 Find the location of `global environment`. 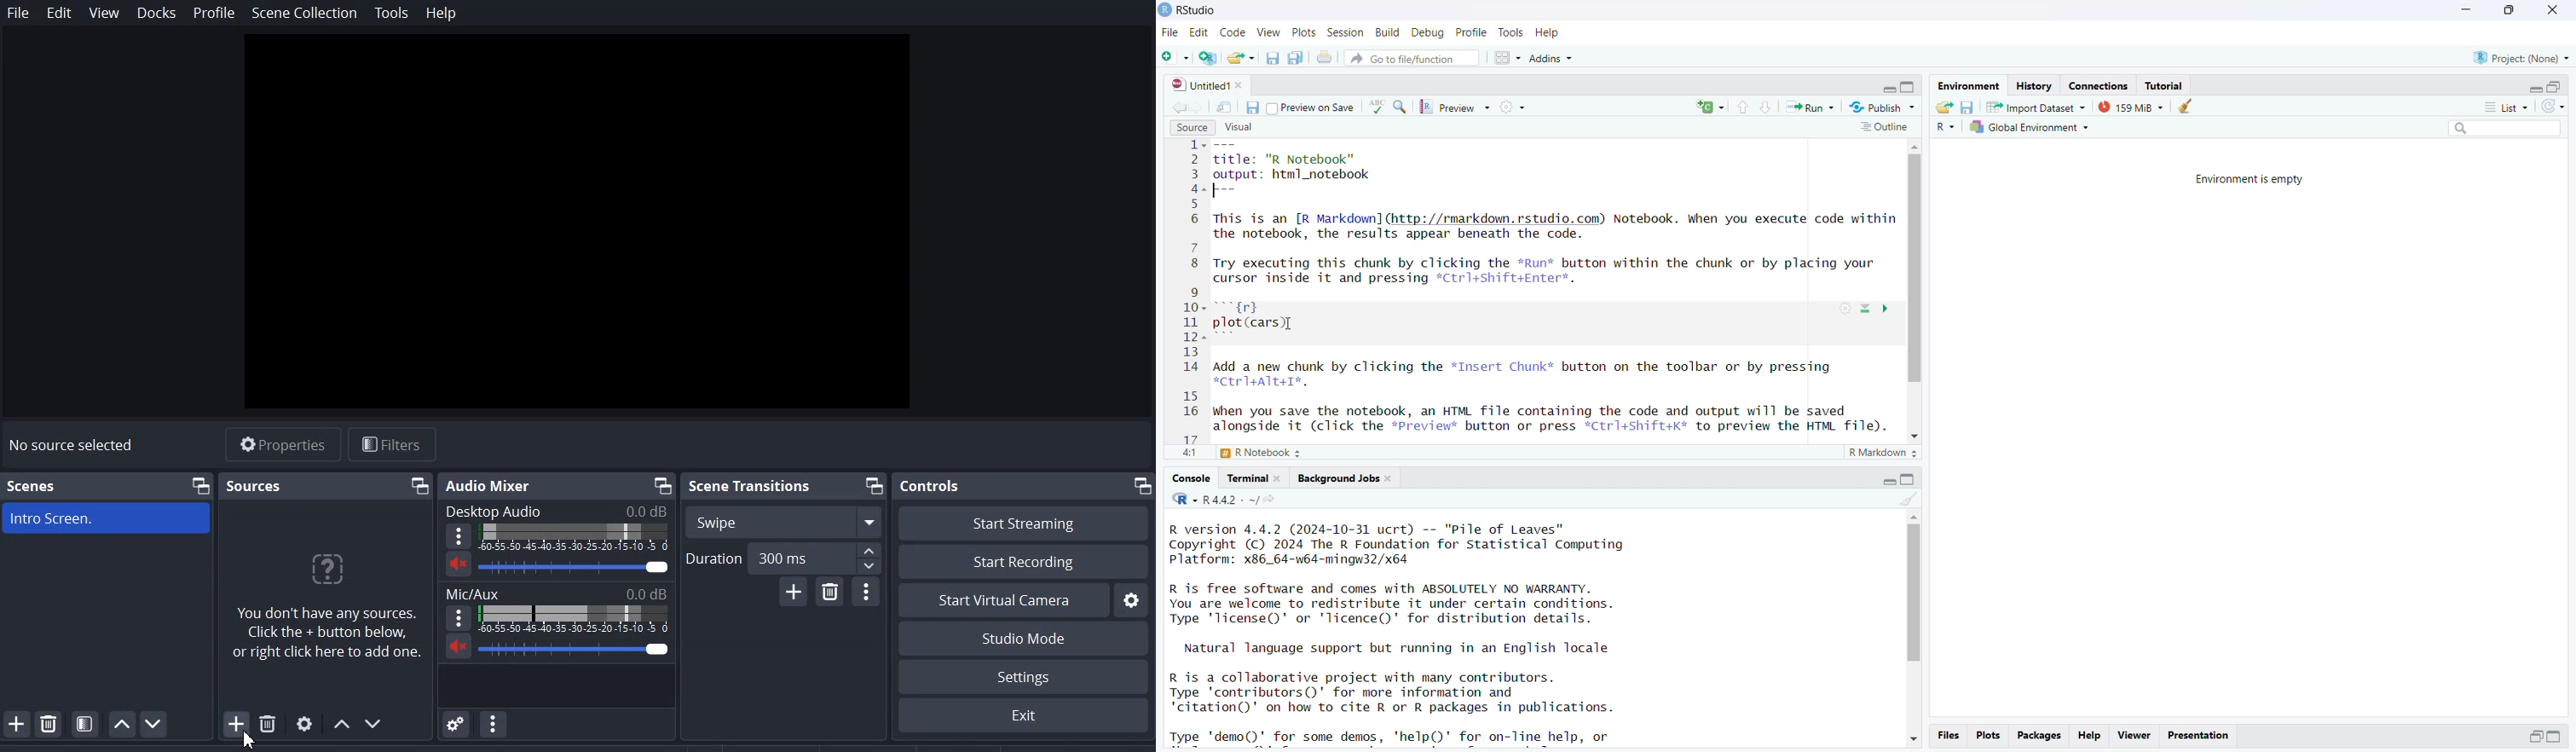

global environment is located at coordinates (2028, 128).